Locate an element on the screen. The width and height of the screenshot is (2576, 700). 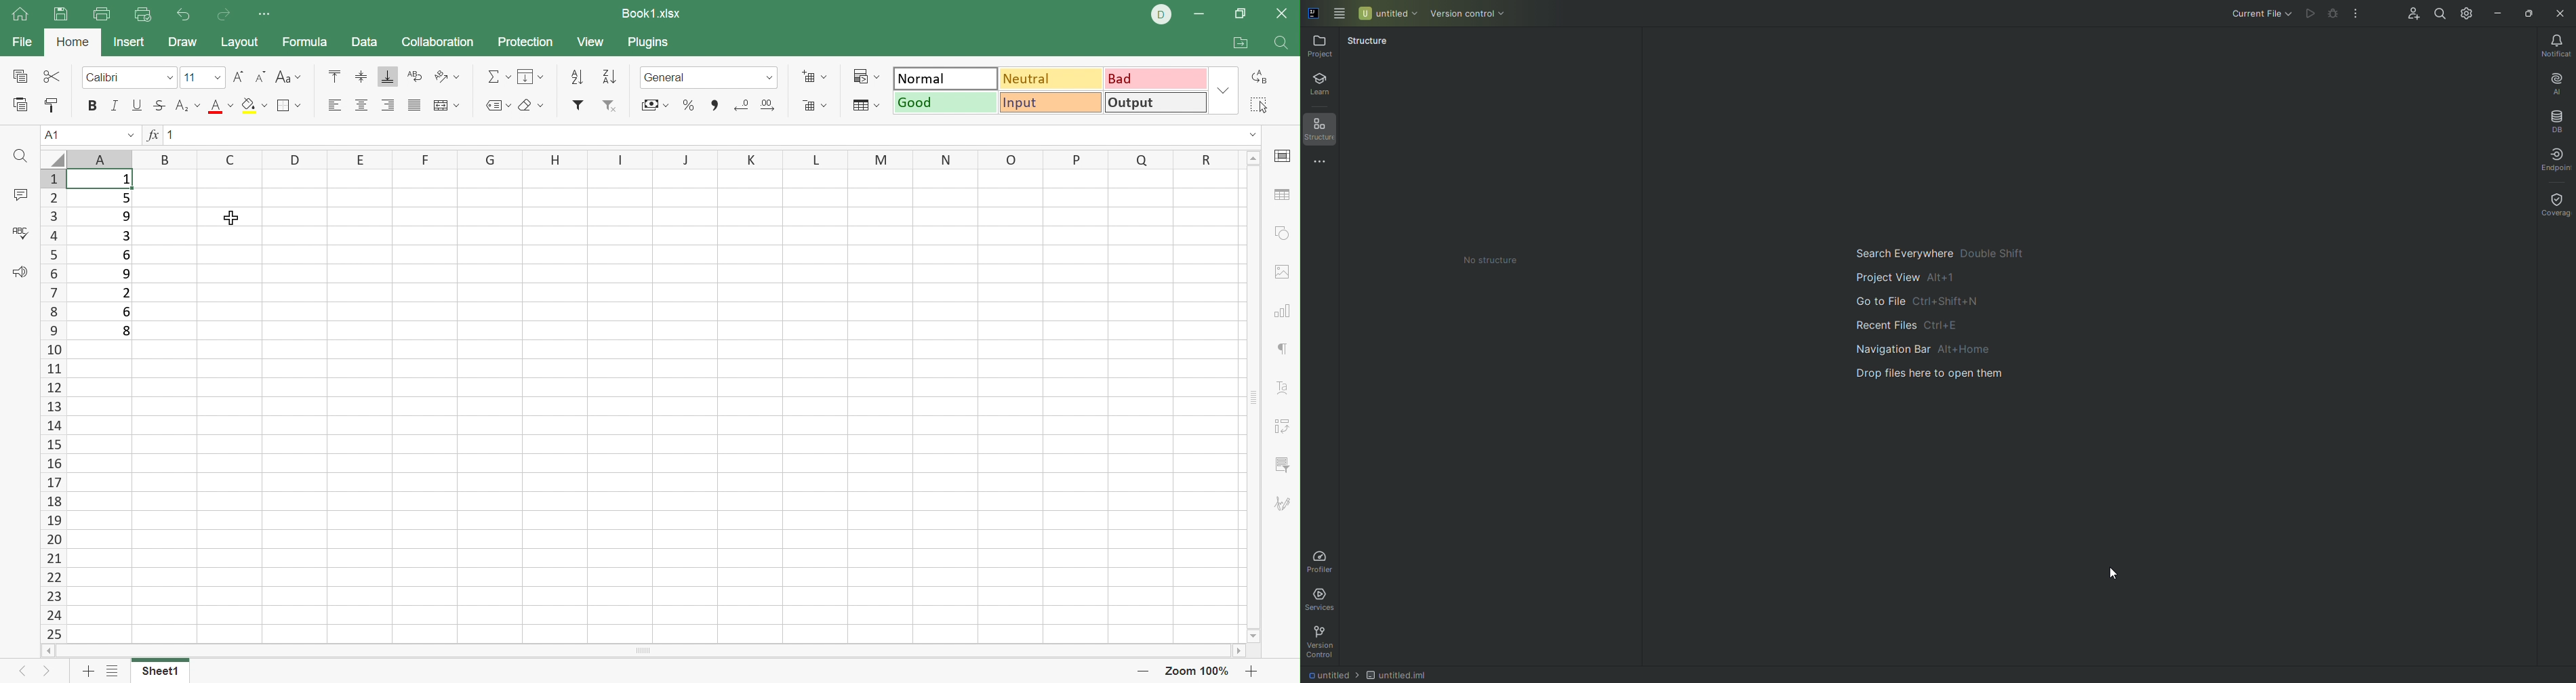
Neutral is located at coordinates (1050, 79).